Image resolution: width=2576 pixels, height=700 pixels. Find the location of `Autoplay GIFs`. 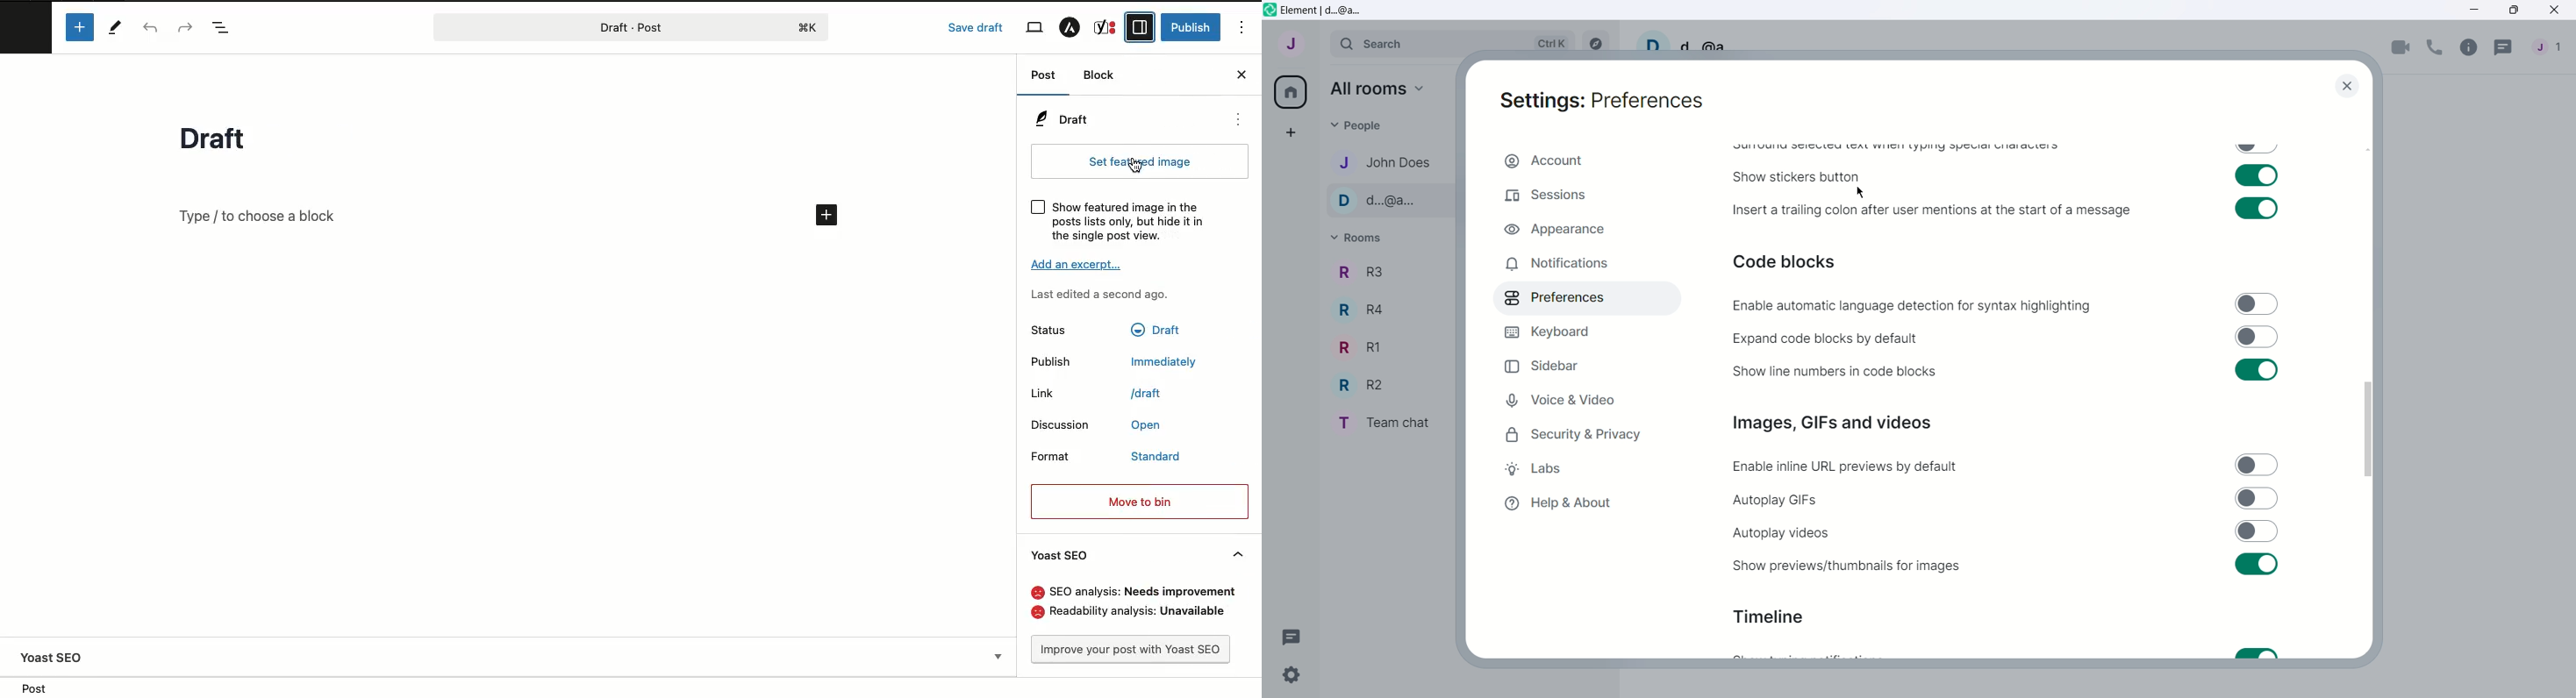

Autoplay GIFs is located at coordinates (1776, 500).